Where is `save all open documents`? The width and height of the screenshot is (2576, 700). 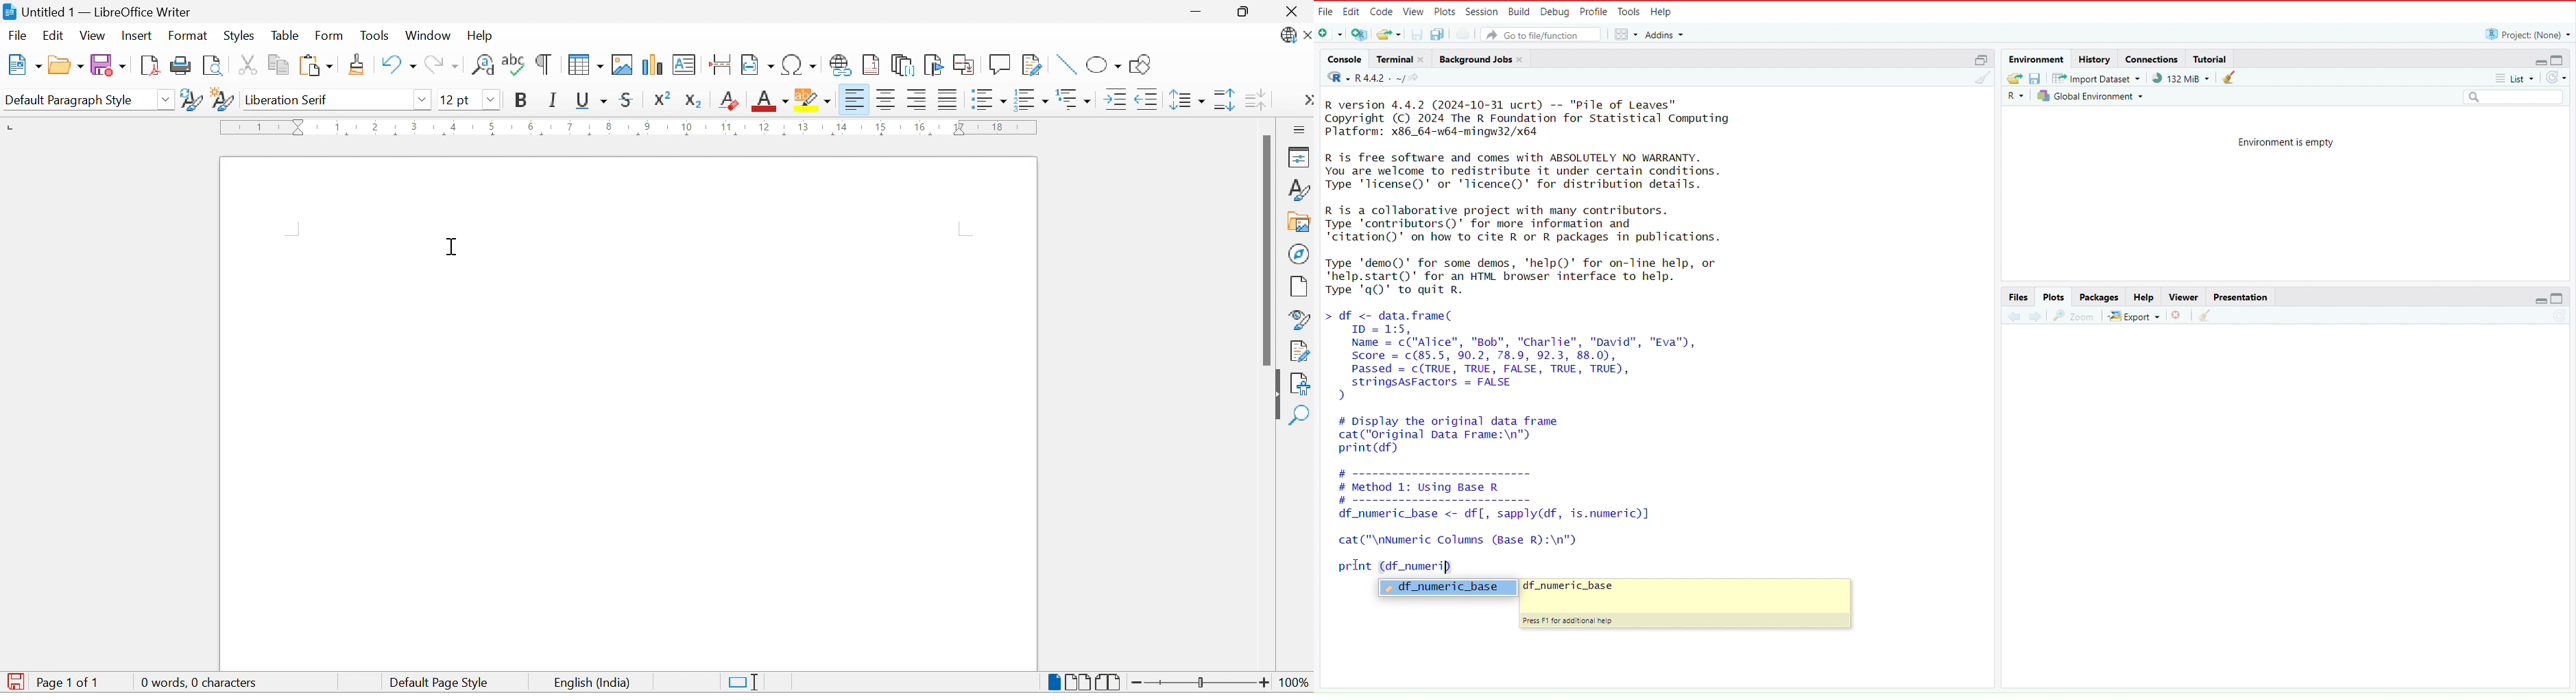 save all open documents is located at coordinates (1439, 34).